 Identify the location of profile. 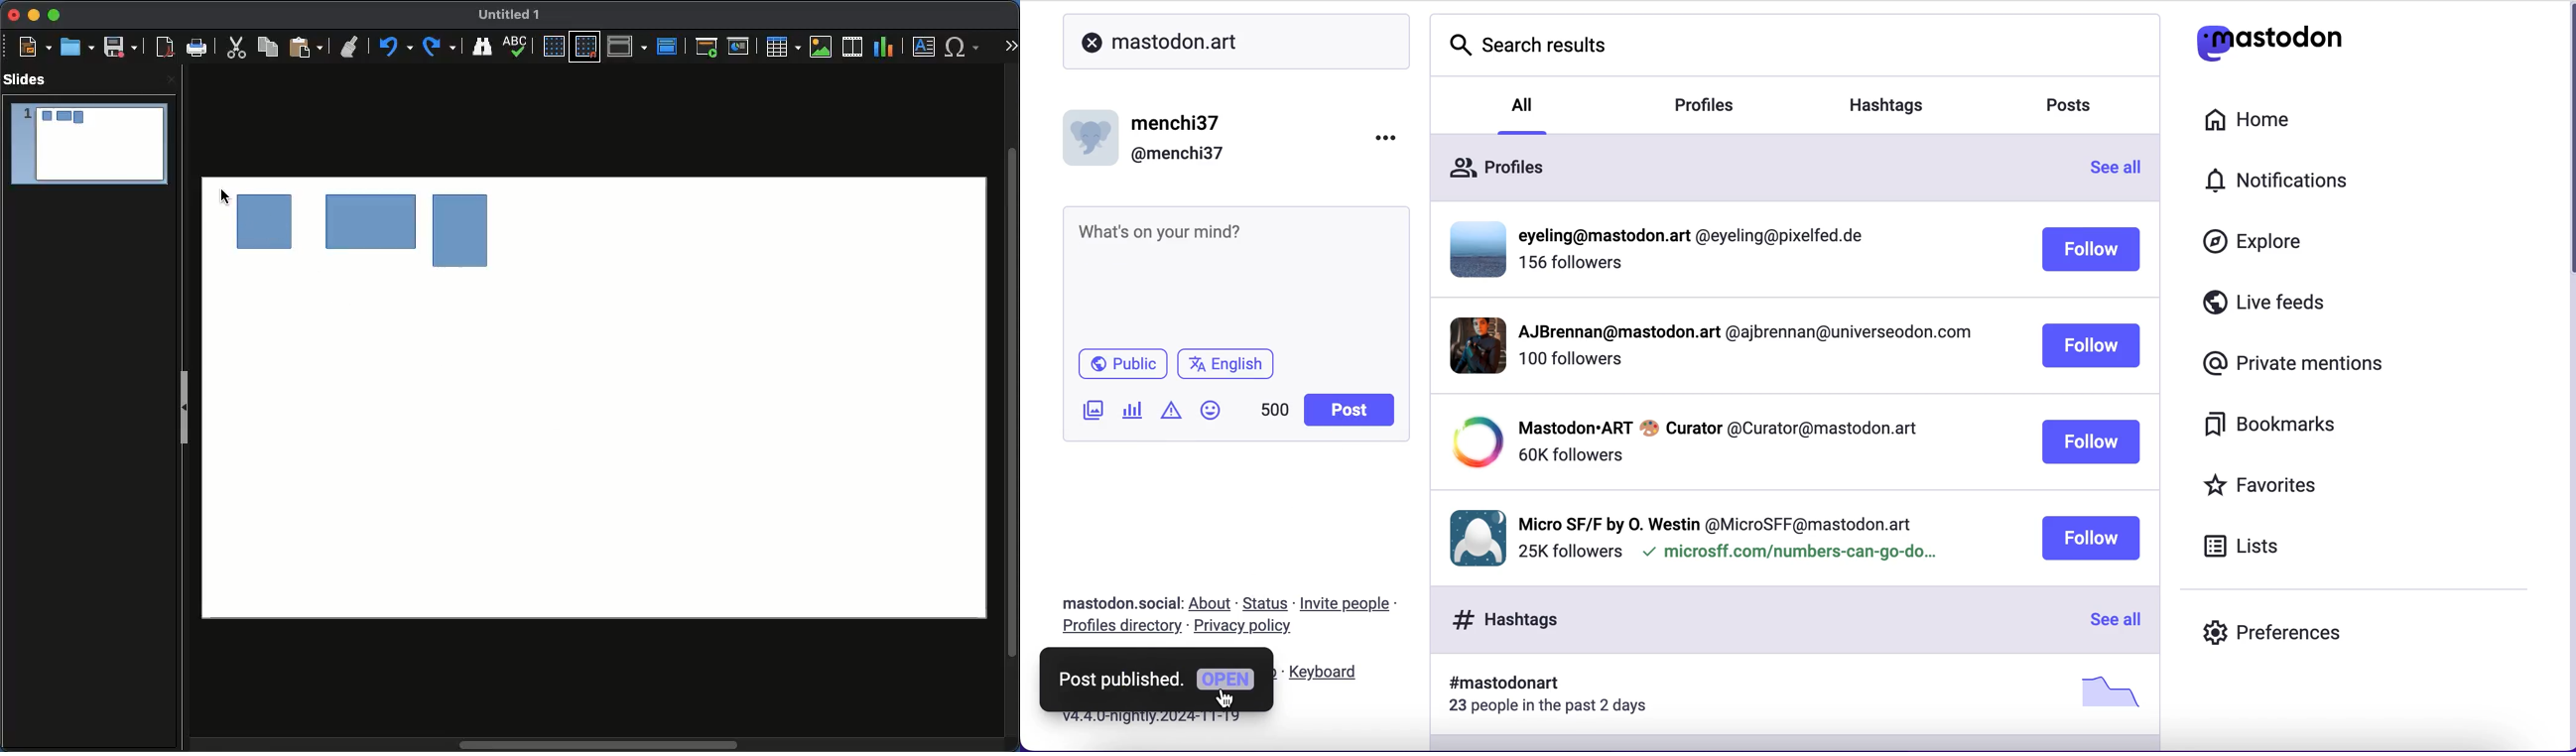
(1718, 427).